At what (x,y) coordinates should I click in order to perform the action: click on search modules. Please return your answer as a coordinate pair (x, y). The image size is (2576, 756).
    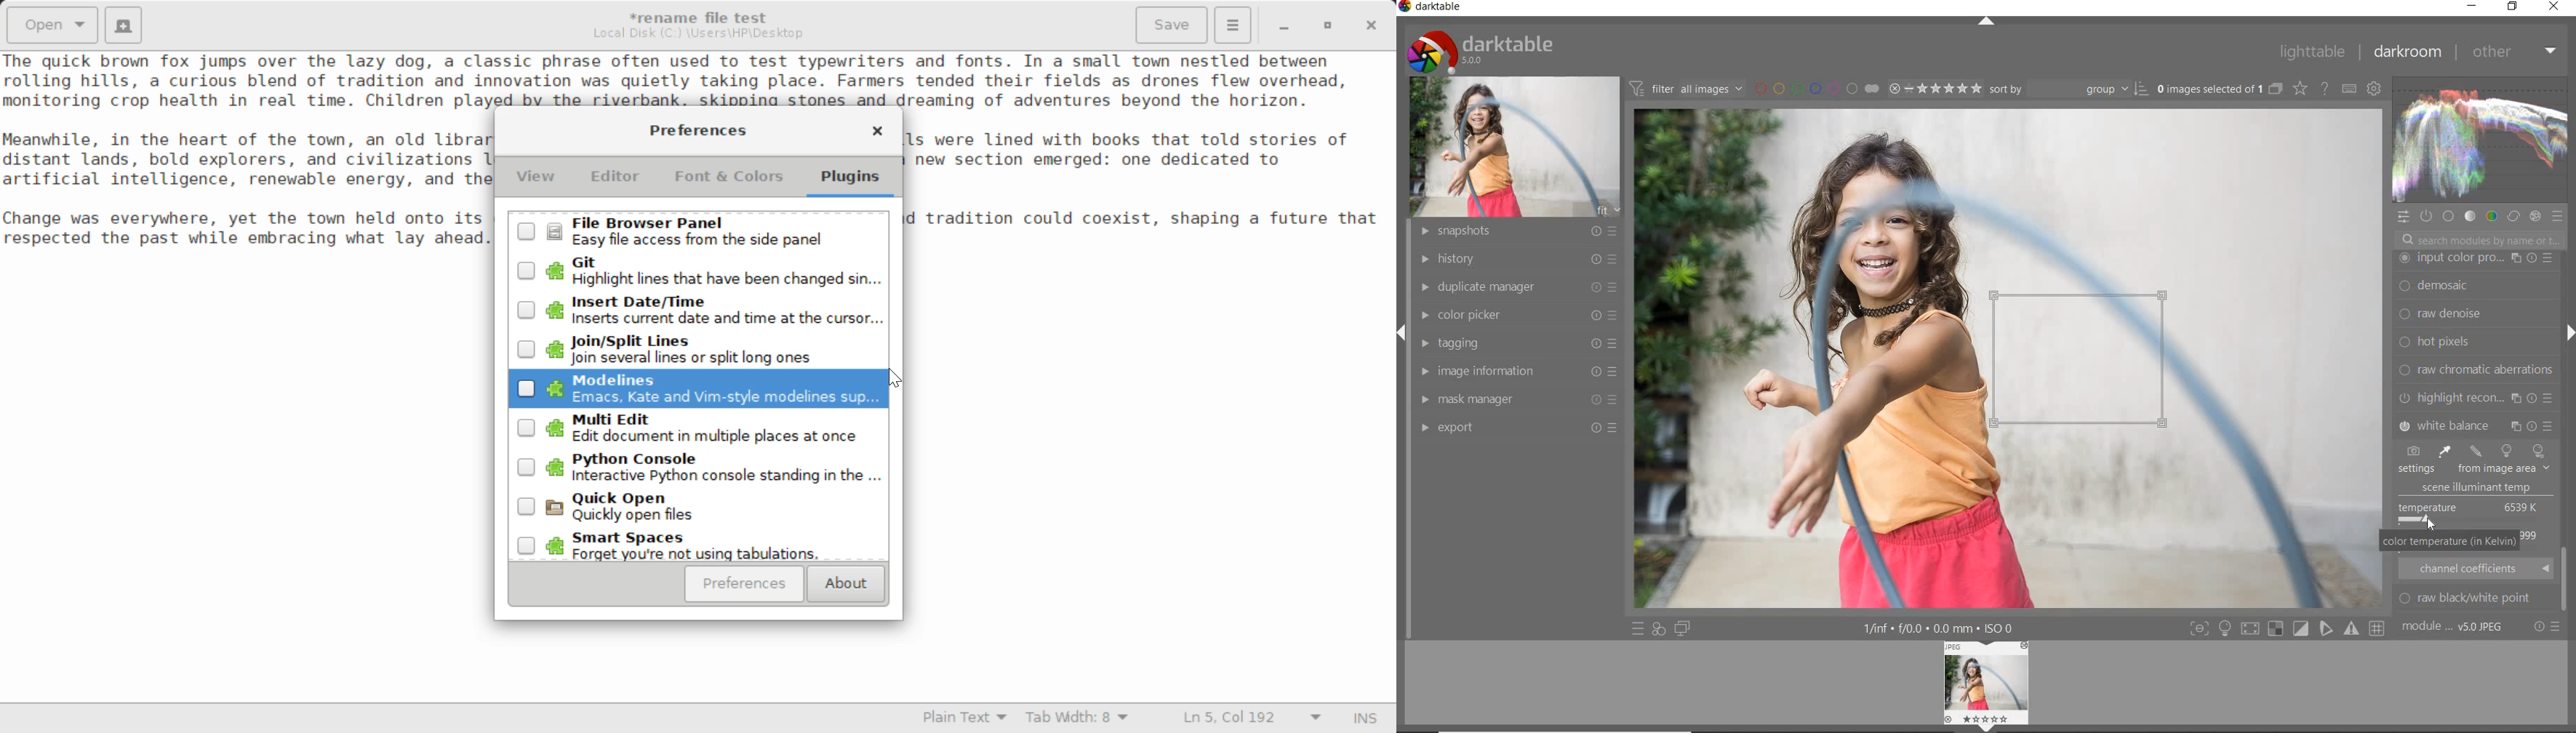
    Looking at the image, I should click on (2478, 242).